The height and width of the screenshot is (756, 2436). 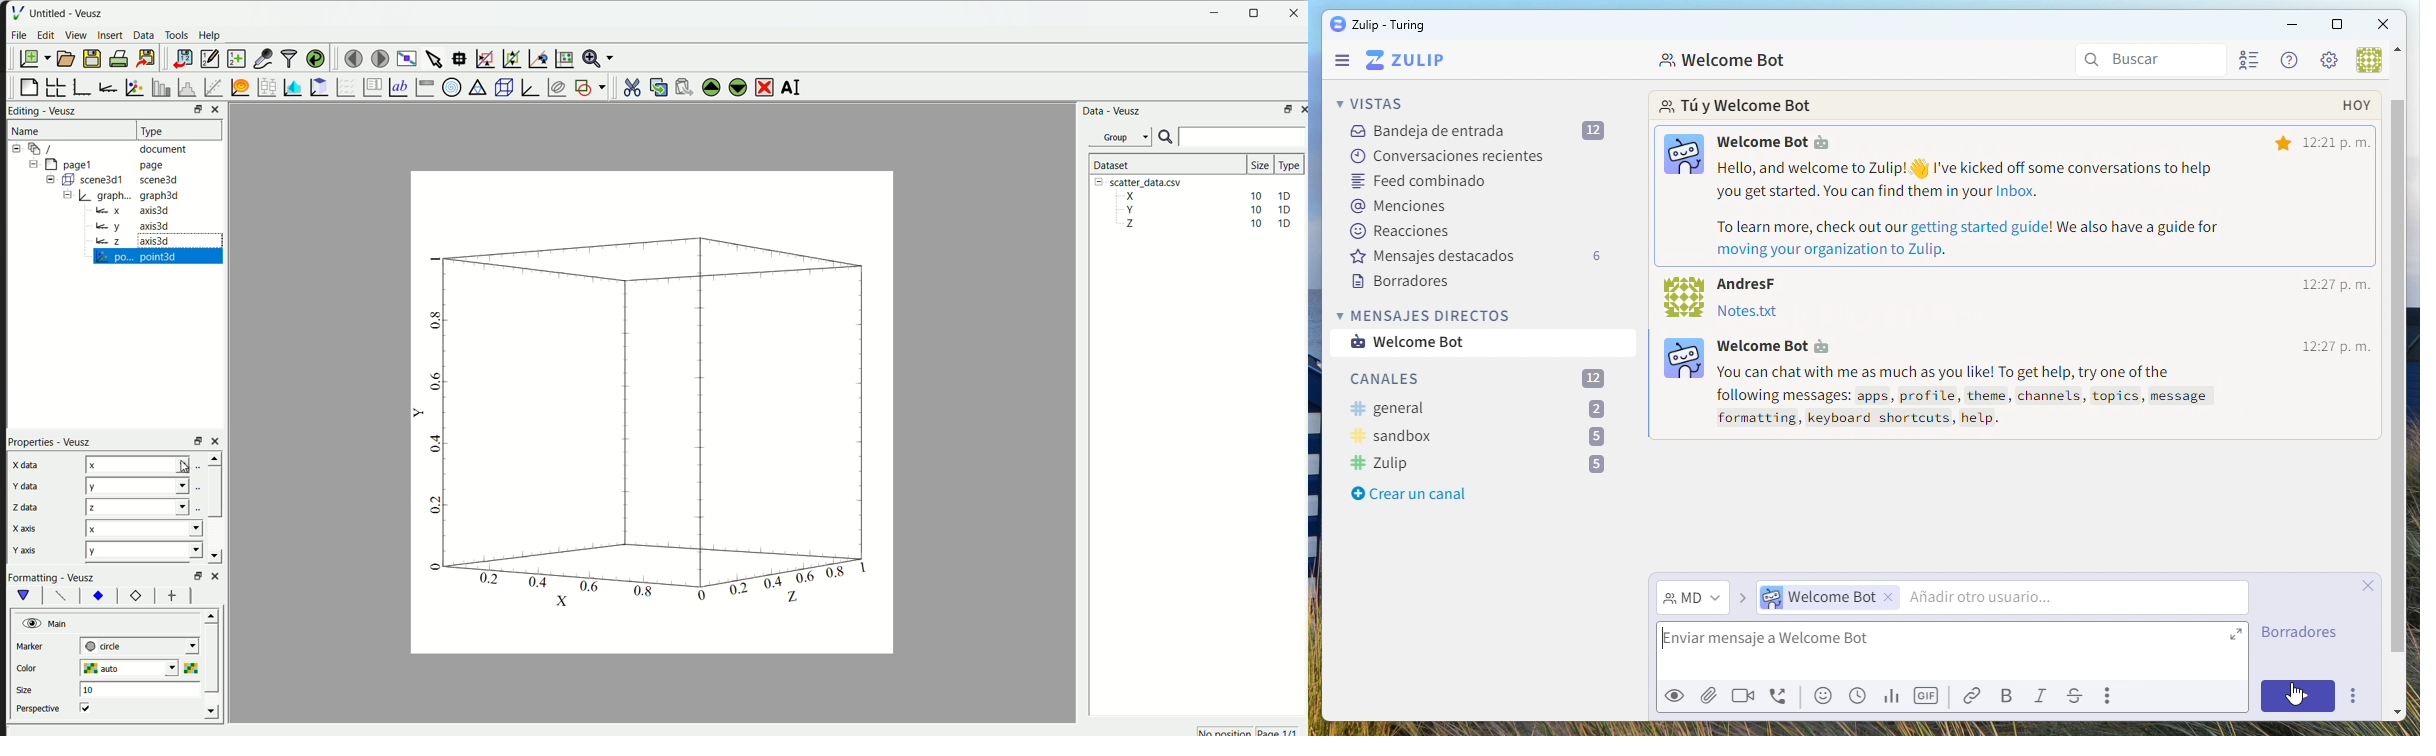 I want to click on Polar Graph, so click(x=450, y=87).